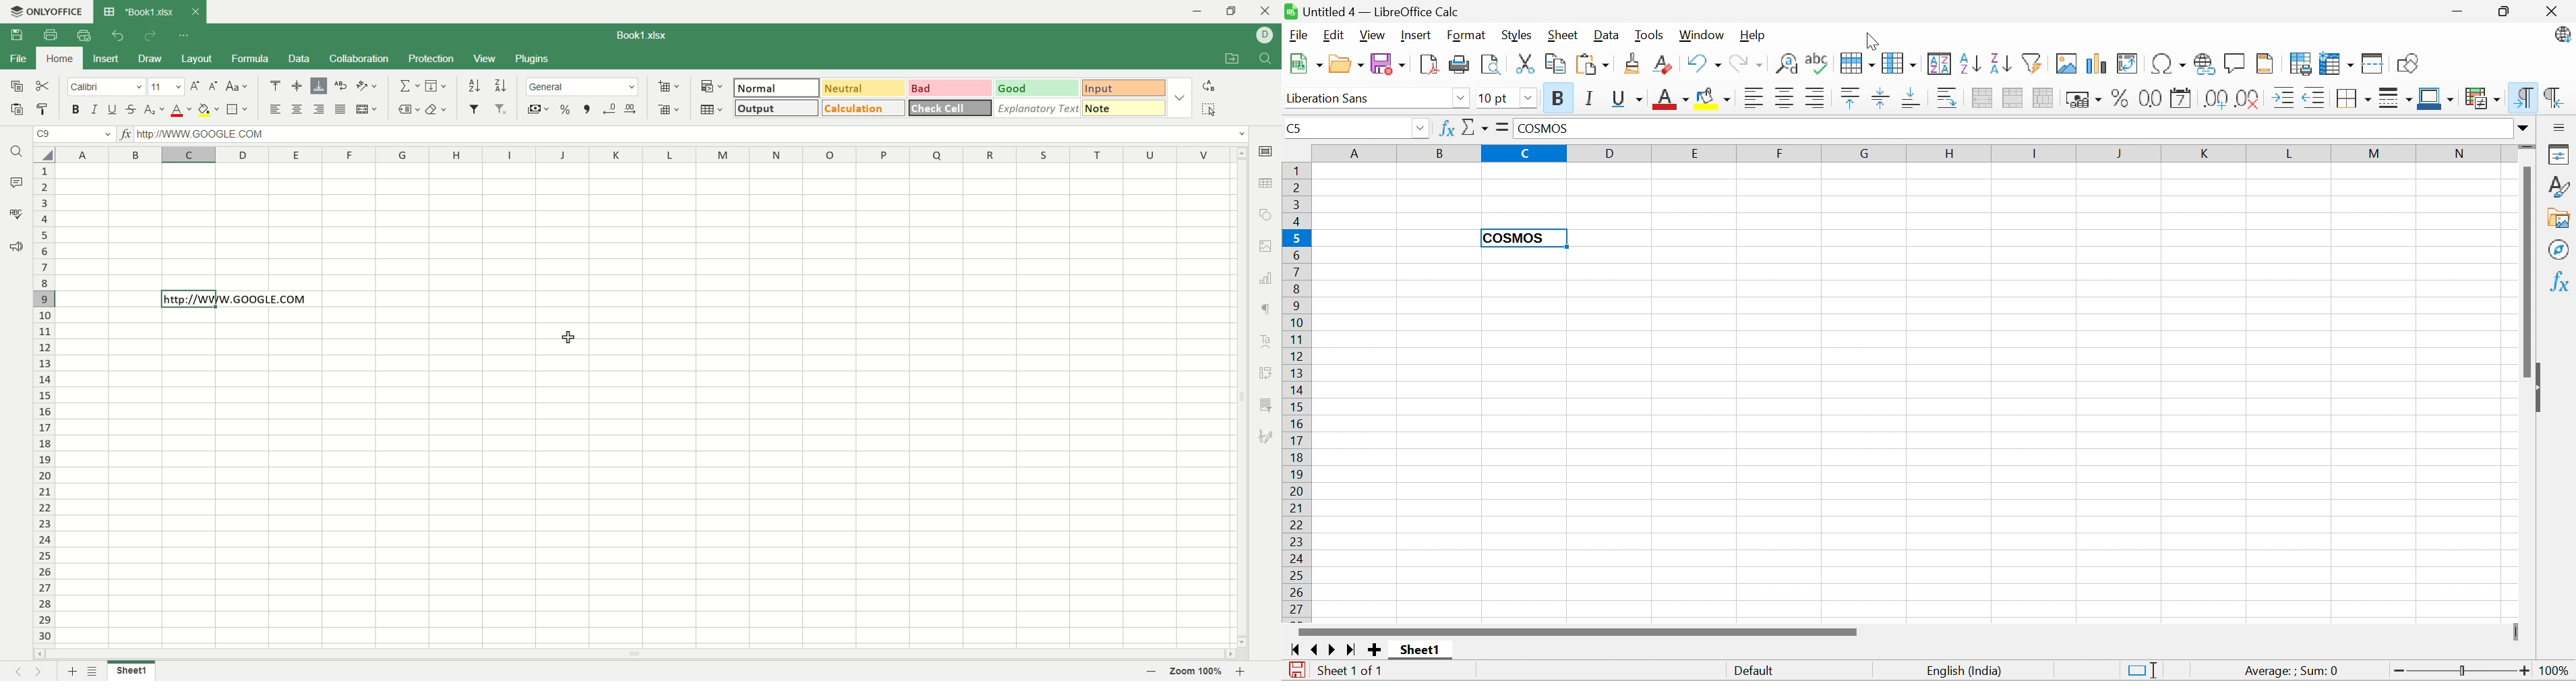  What do you see at coordinates (1557, 64) in the screenshot?
I see `Copy` at bounding box center [1557, 64].